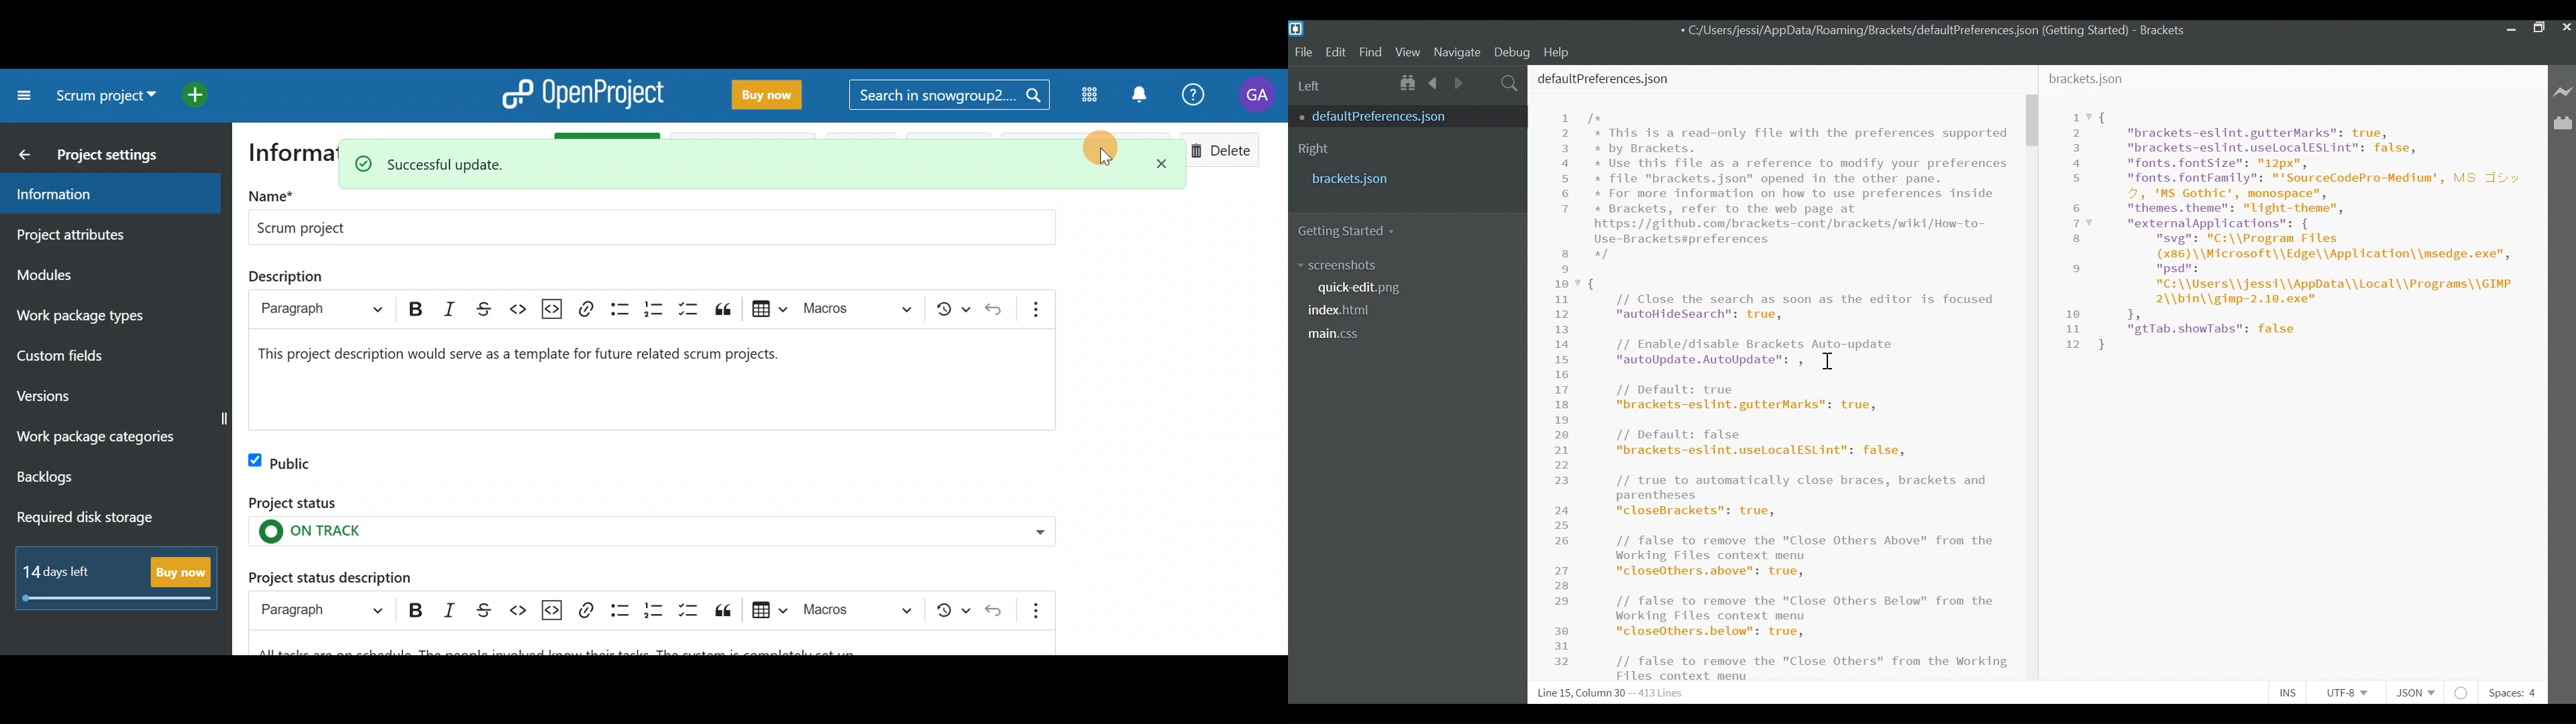 The width and height of the screenshot is (2576, 728). Describe the element at coordinates (1340, 266) in the screenshot. I see `Screenshot` at that location.